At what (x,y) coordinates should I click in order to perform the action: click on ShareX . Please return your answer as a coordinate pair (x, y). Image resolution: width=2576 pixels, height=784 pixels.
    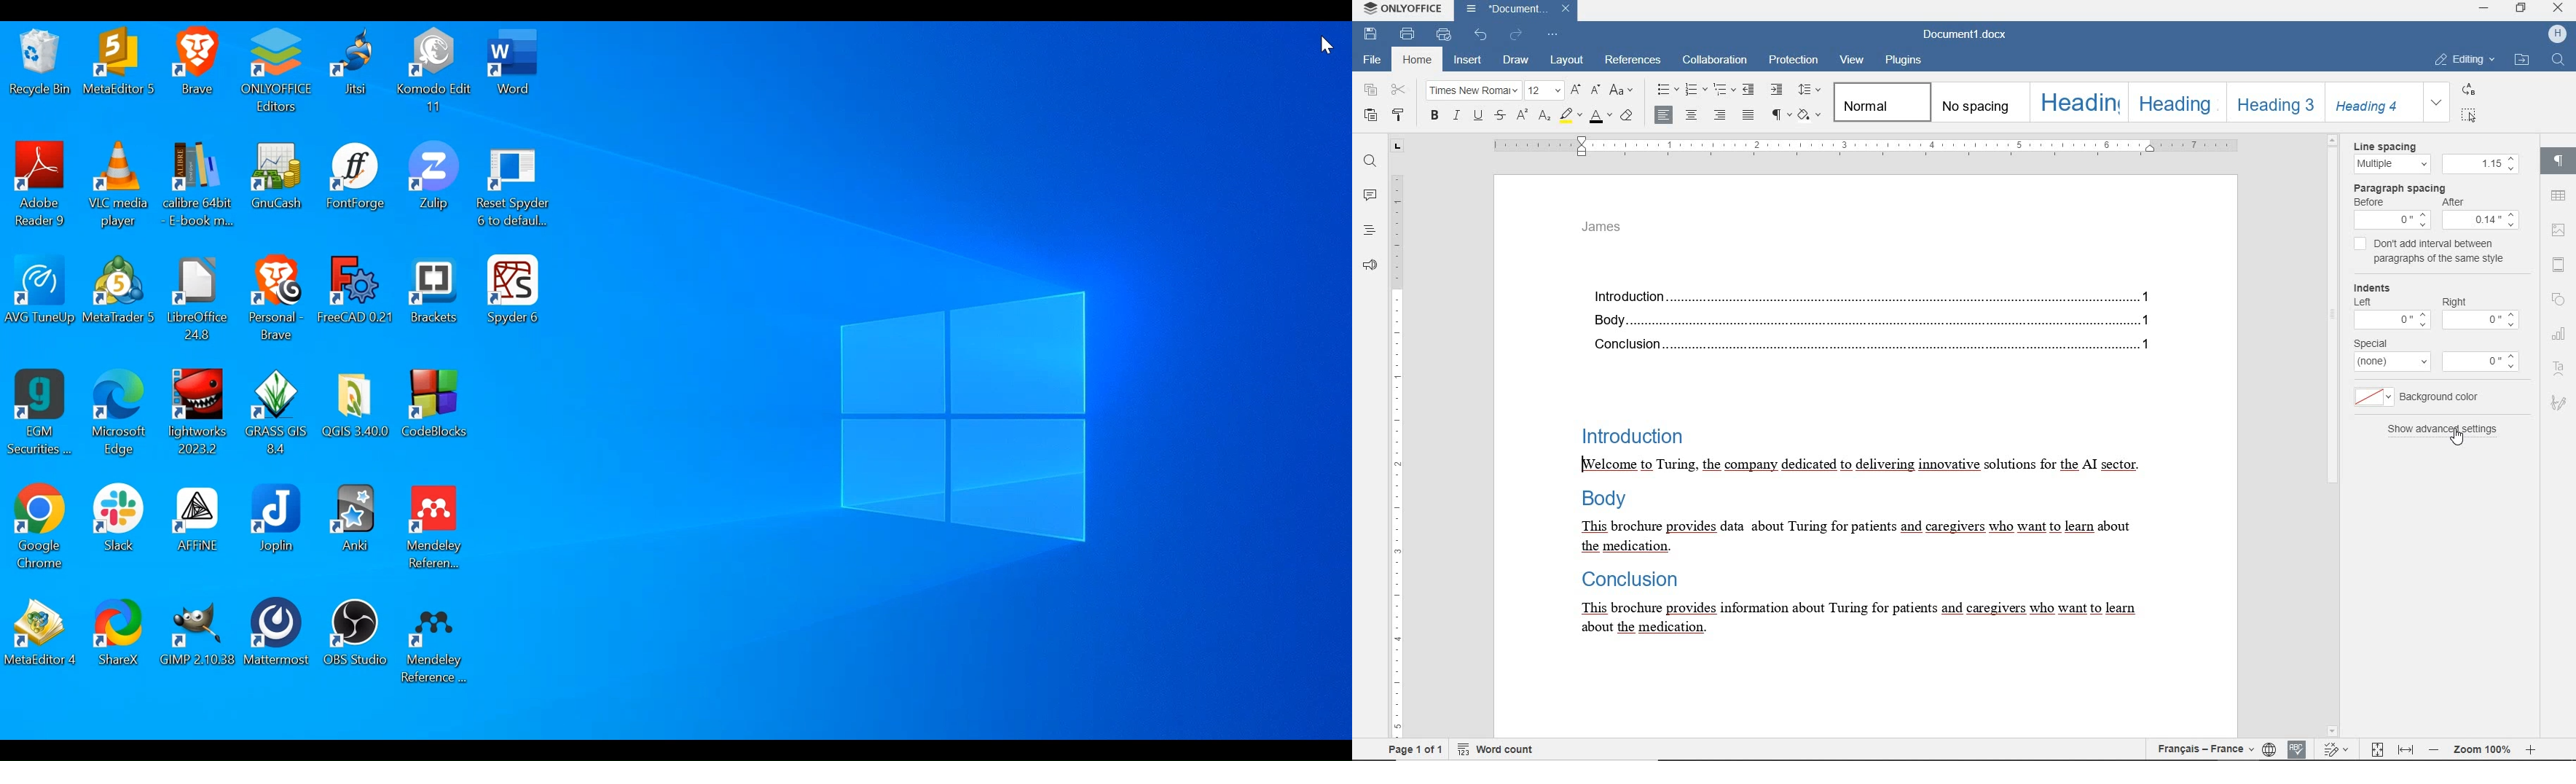
    Looking at the image, I should click on (120, 638).